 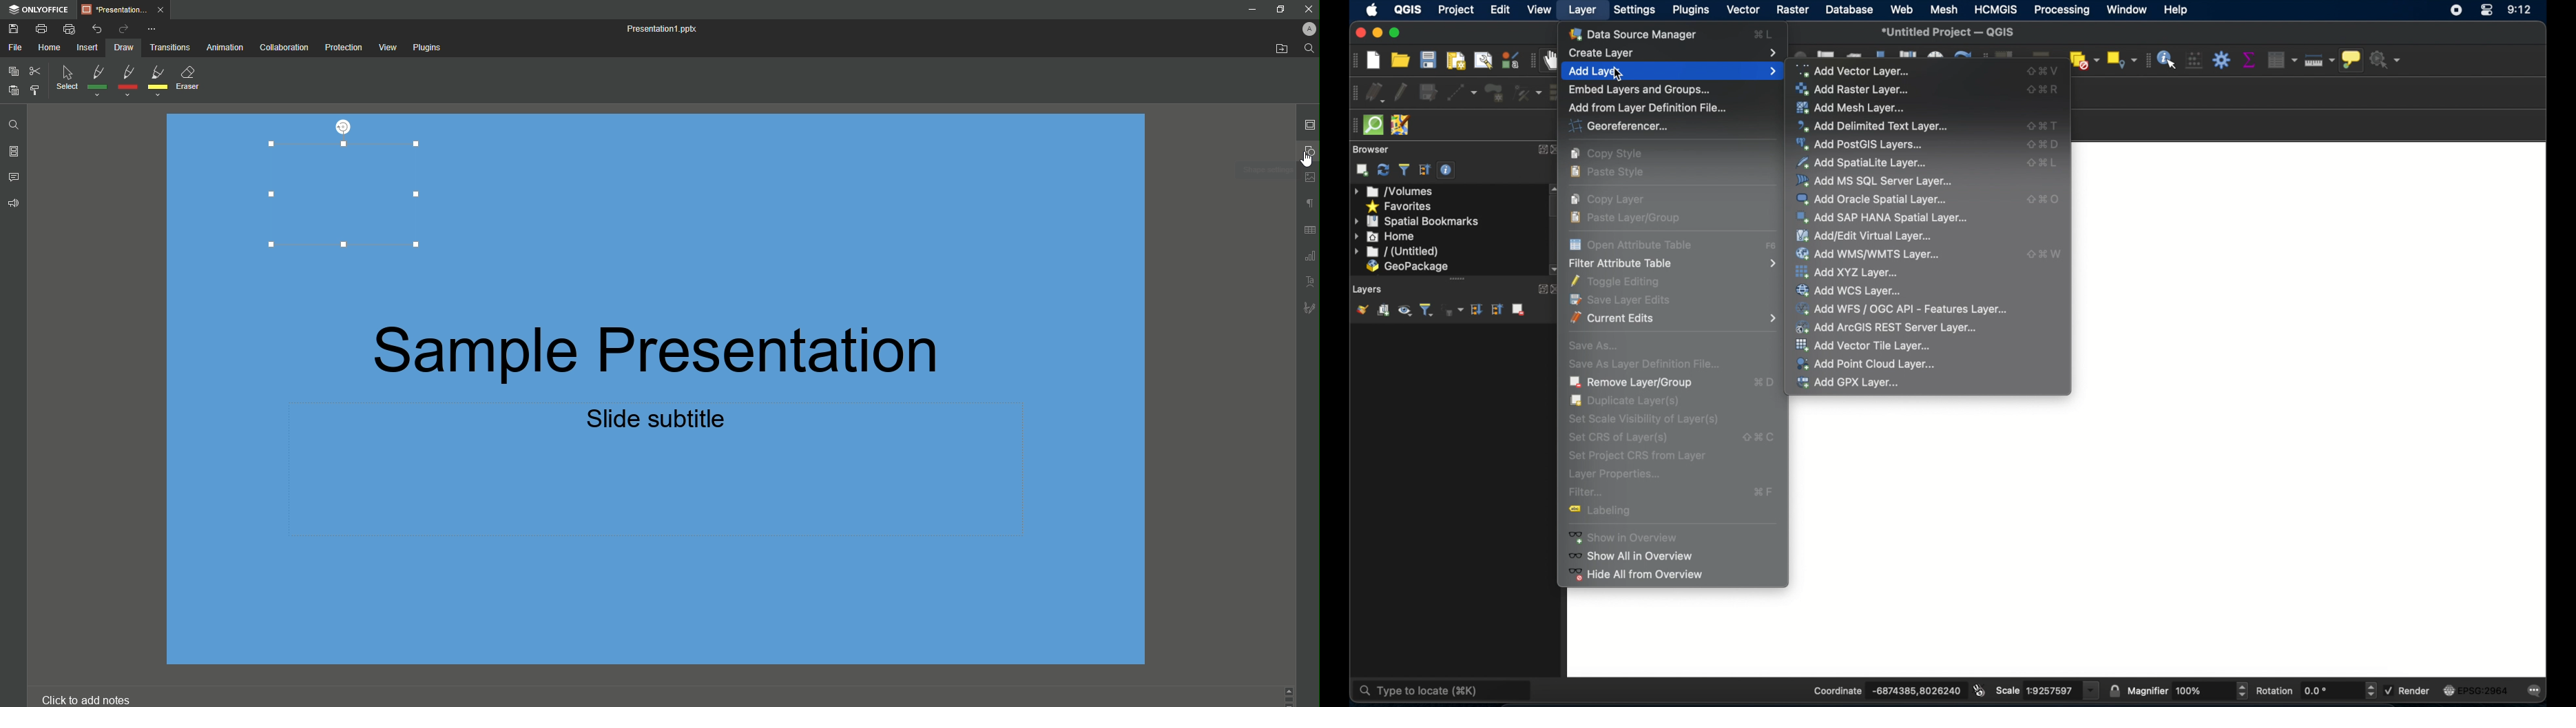 What do you see at coordinates (2520, 10) in the screenshot?
I see `time` at bounding box center [2520, 10].